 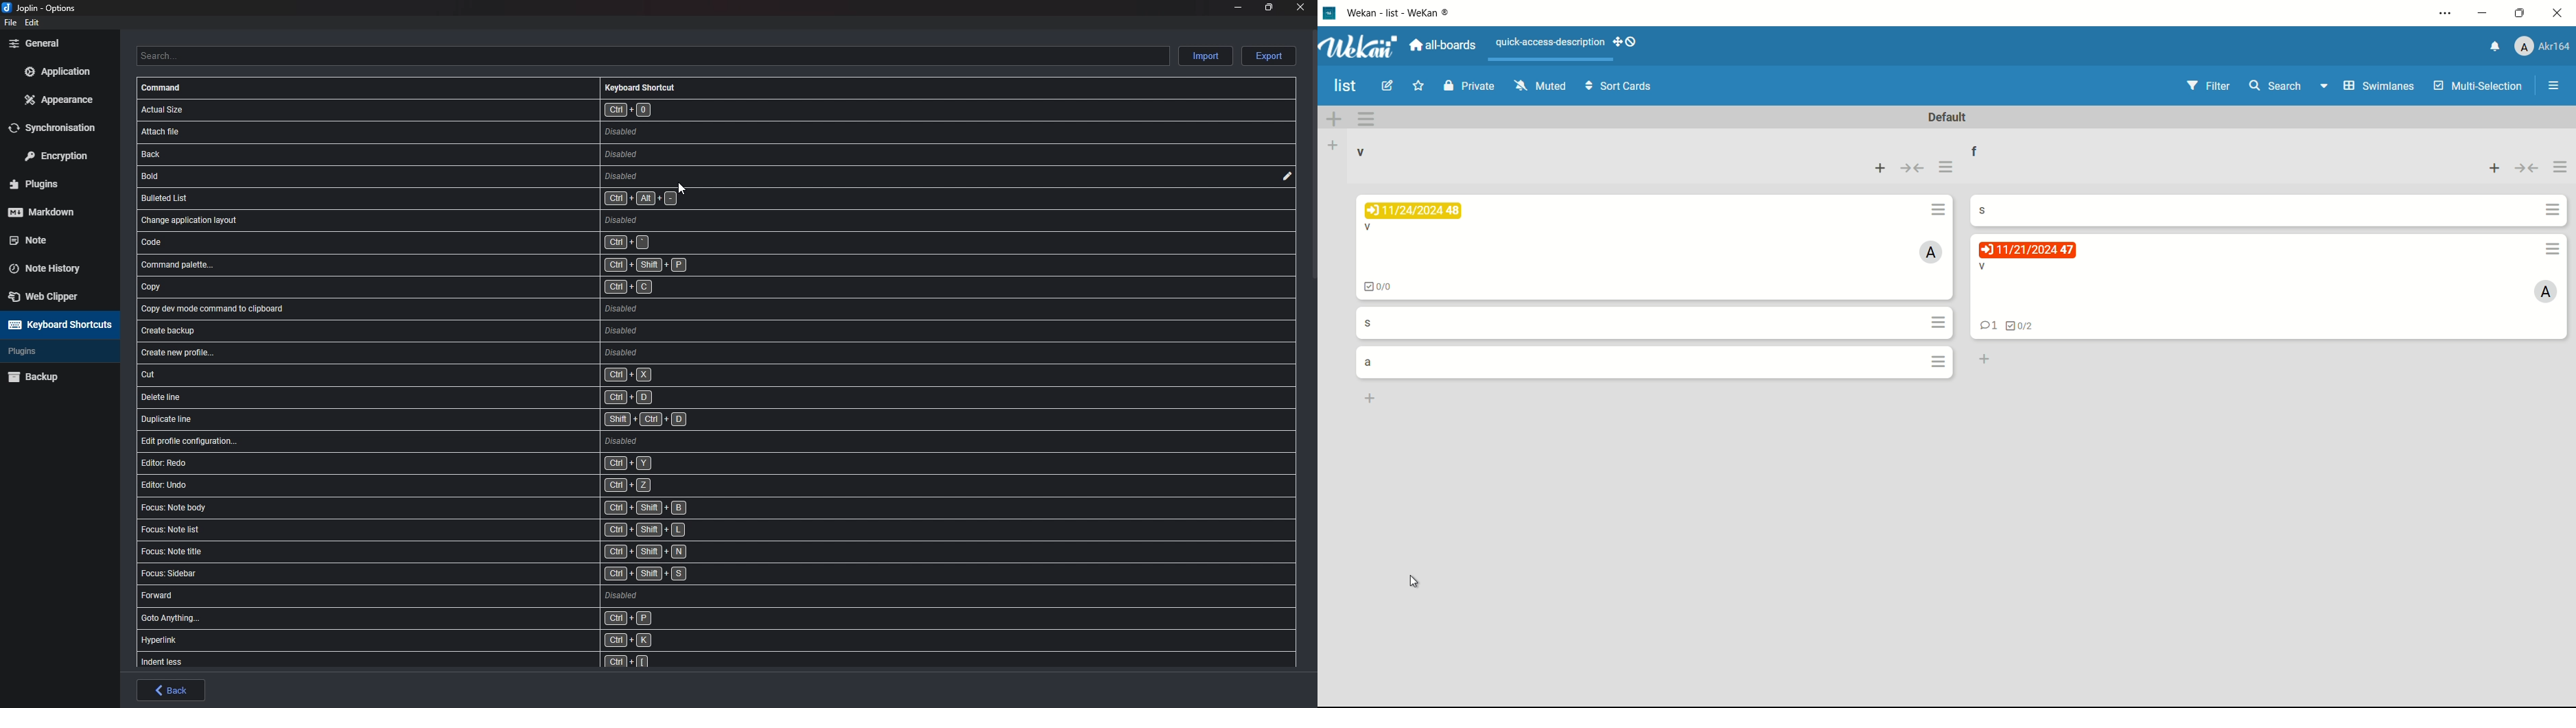 I want to click on shortcut, so click(x=457, y=485).